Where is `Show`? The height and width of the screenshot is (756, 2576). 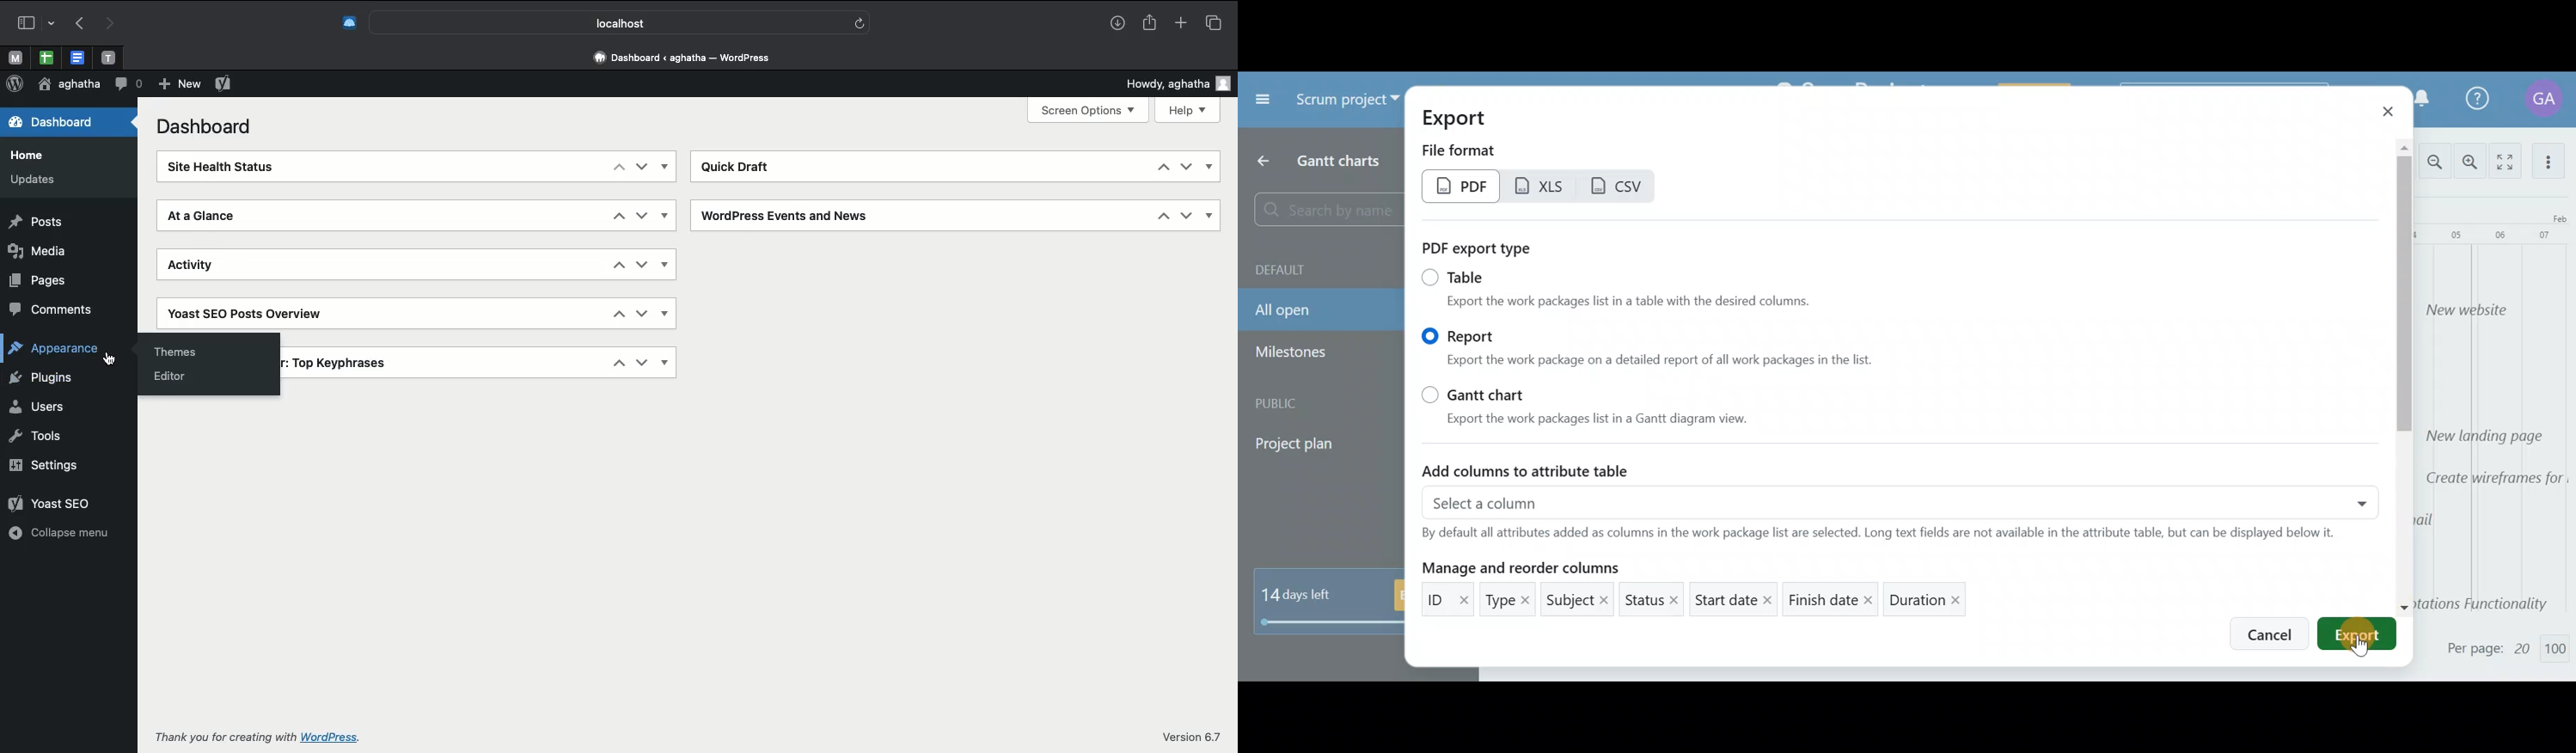 Show is located at coordinates (1210, 217).